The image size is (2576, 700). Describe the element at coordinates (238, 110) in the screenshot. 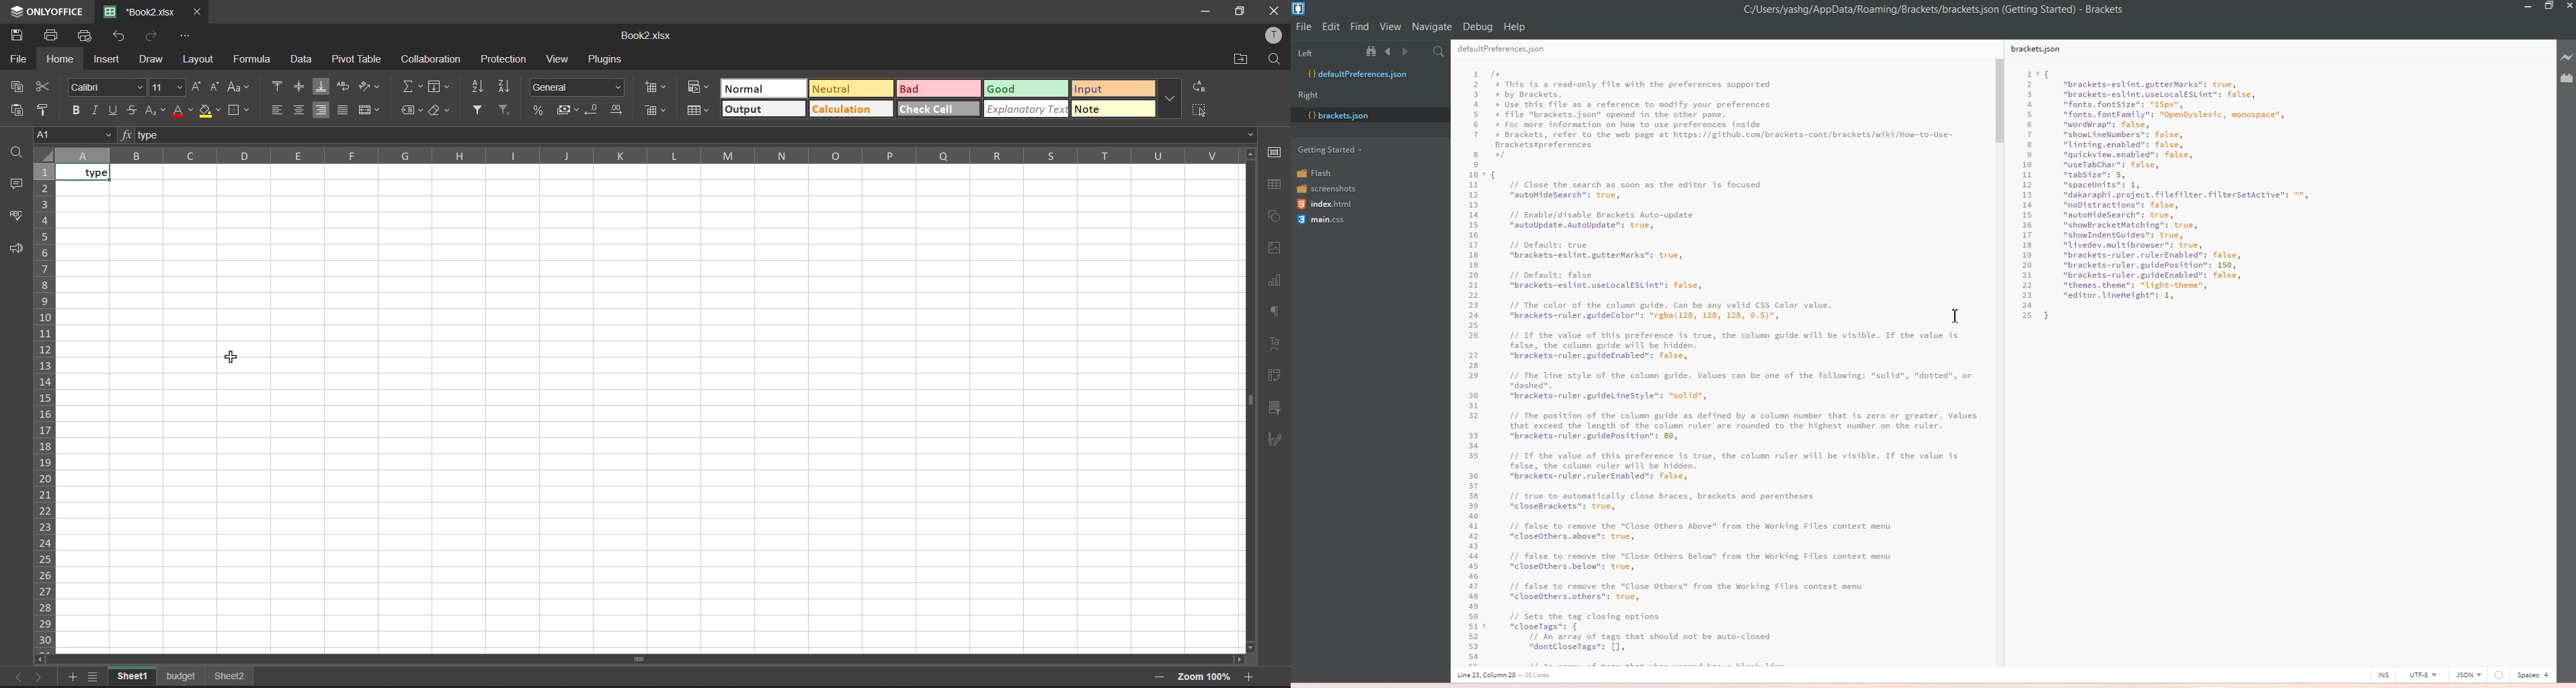

I see `borders` at that location.